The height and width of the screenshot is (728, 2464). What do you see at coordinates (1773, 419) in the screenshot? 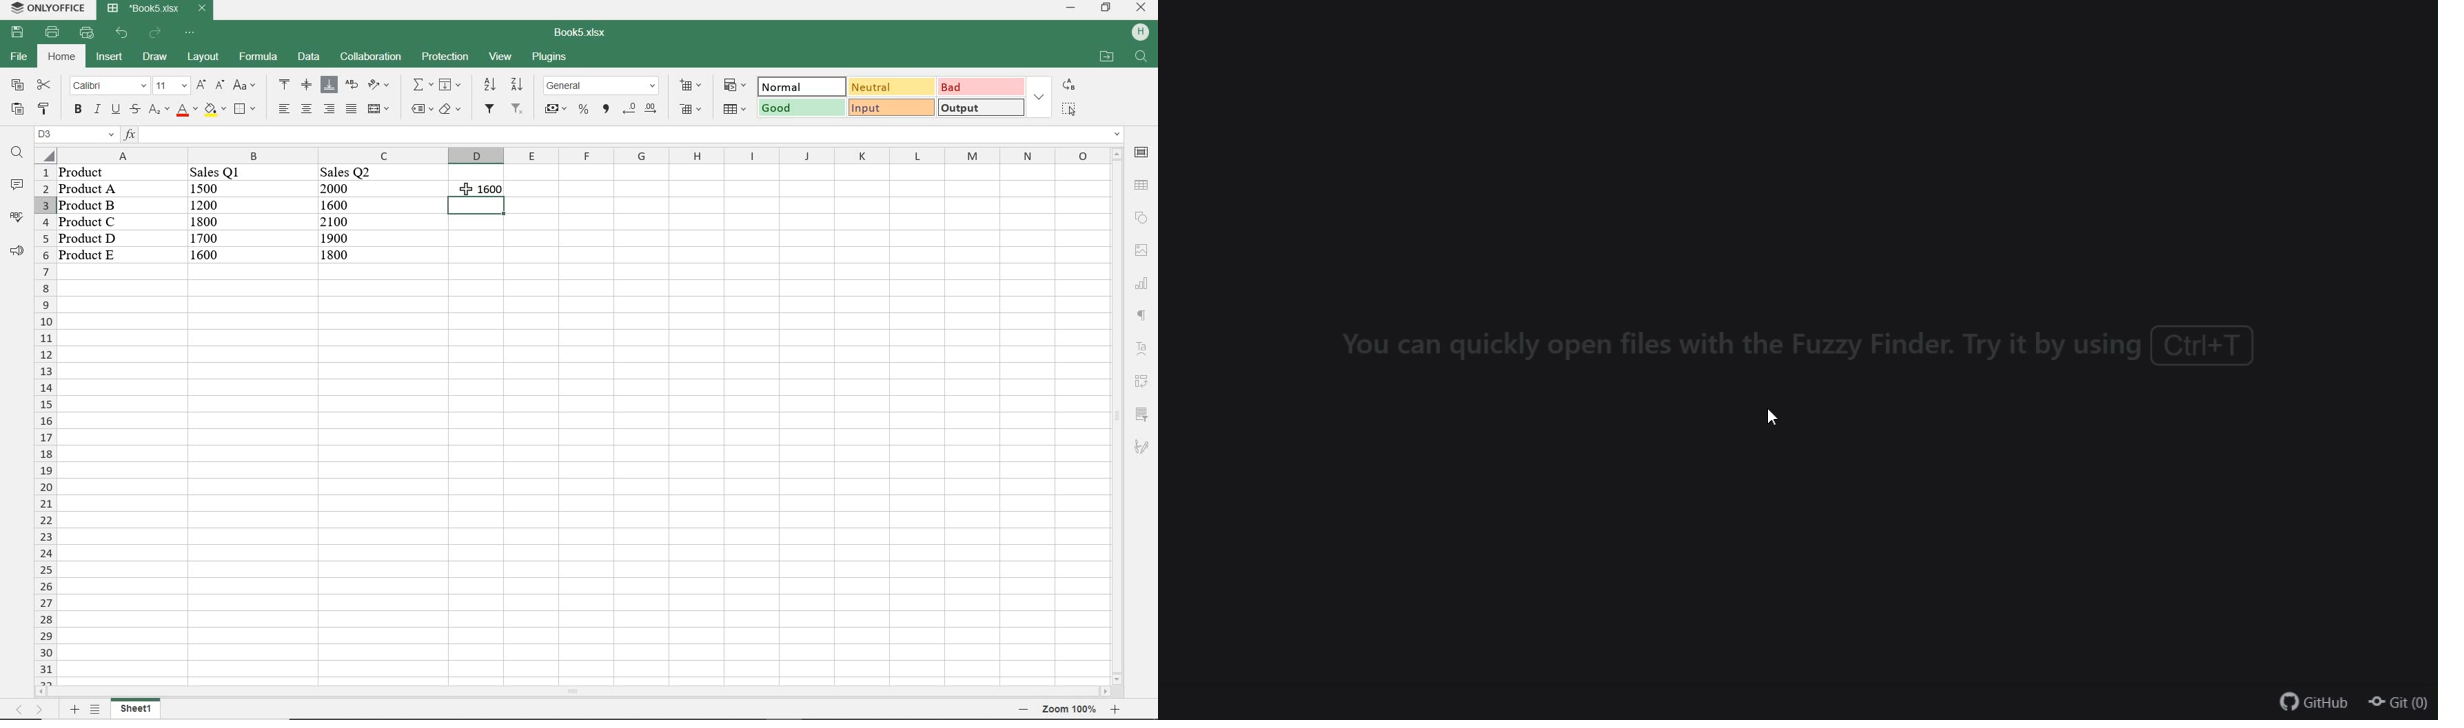
I see `cursor` at bounding box center [1773, 419].